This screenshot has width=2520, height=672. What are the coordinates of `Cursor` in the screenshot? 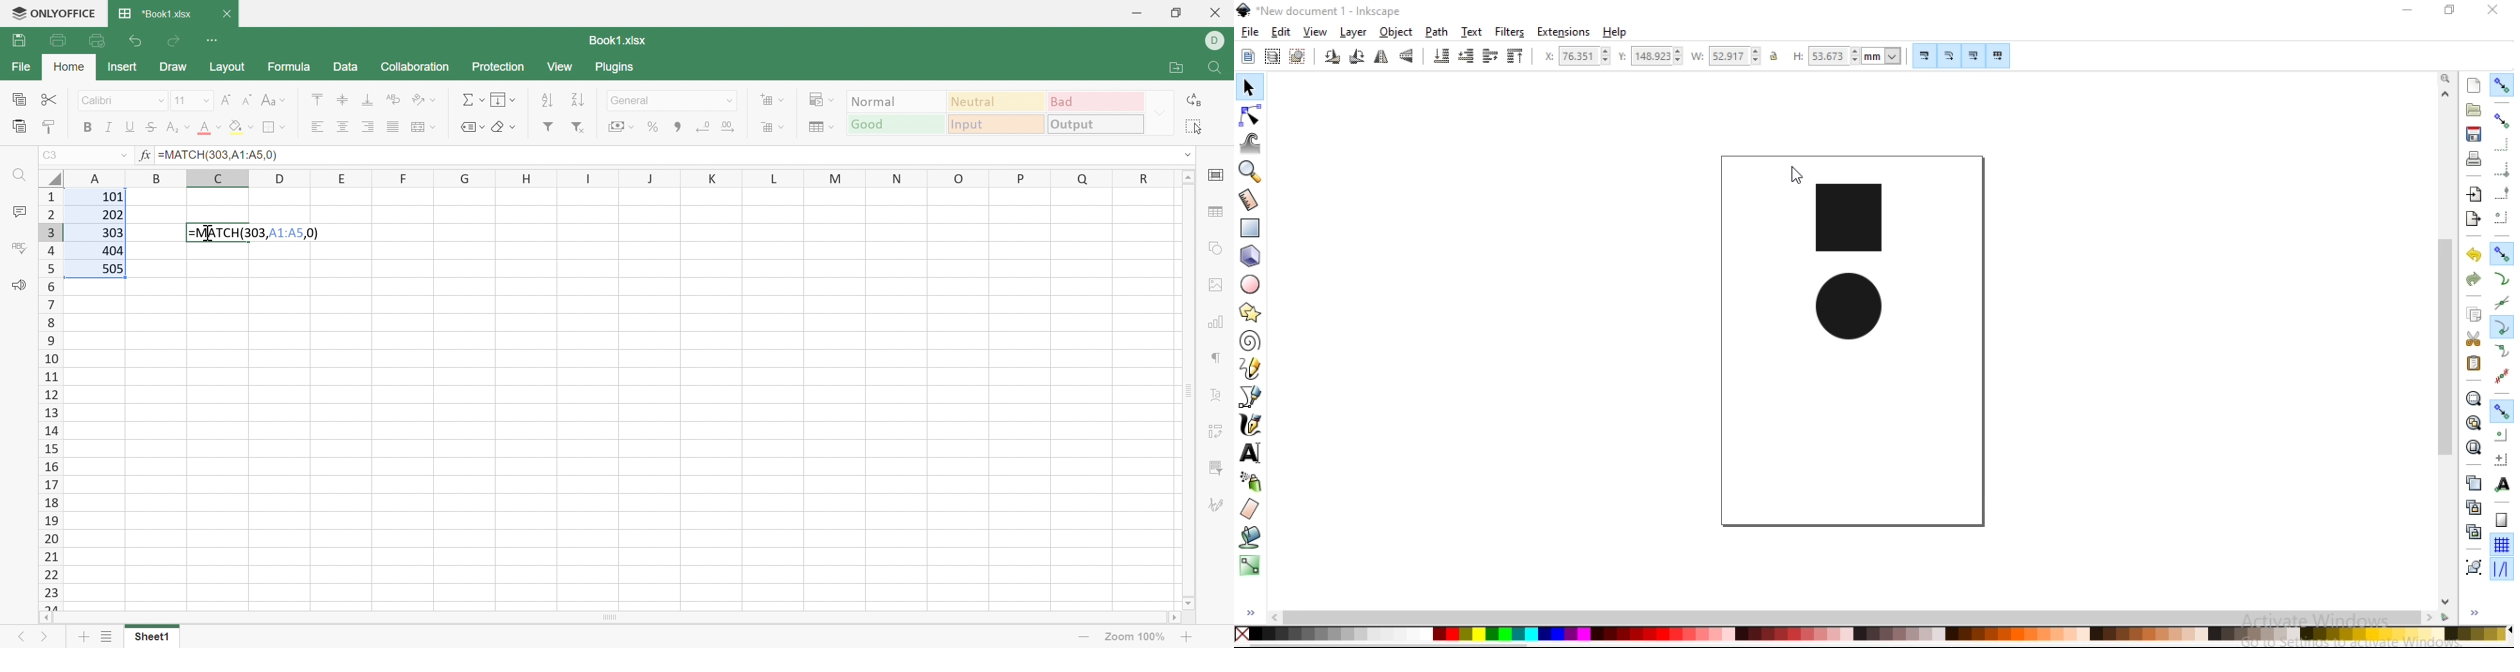 It's located at (210, 232).